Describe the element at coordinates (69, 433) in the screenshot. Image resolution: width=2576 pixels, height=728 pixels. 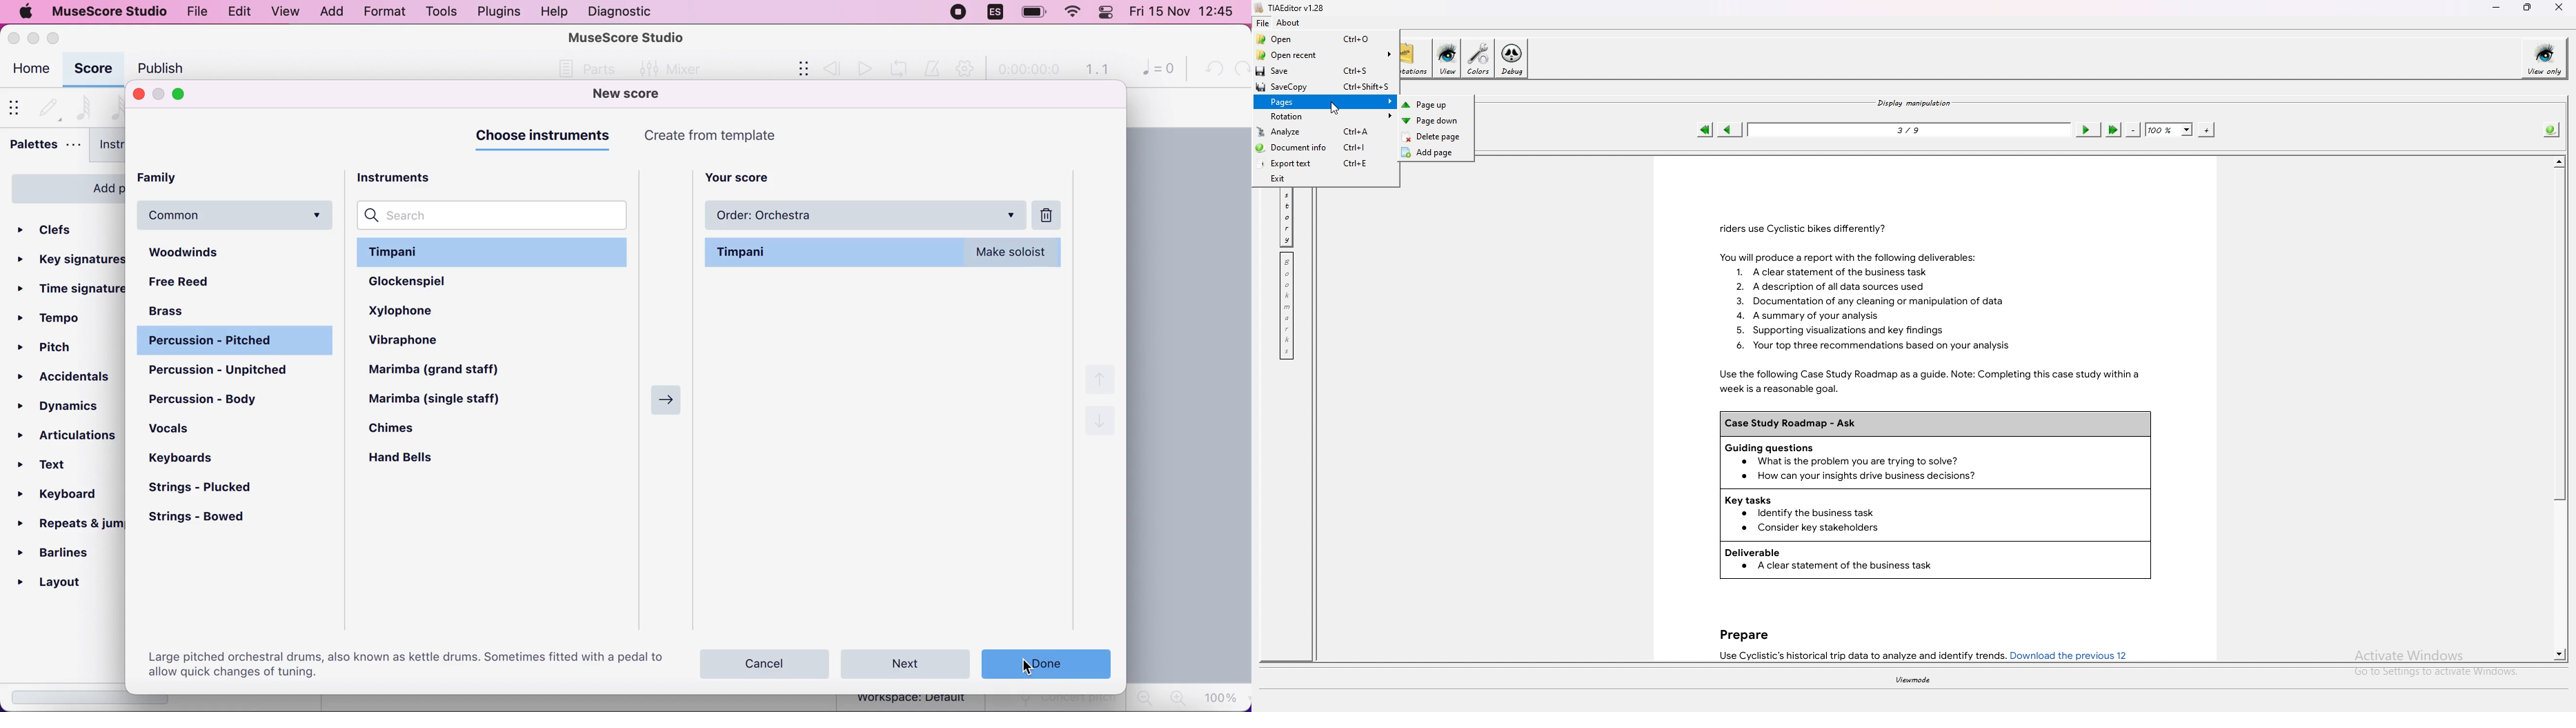
I see `articulations` at that location.